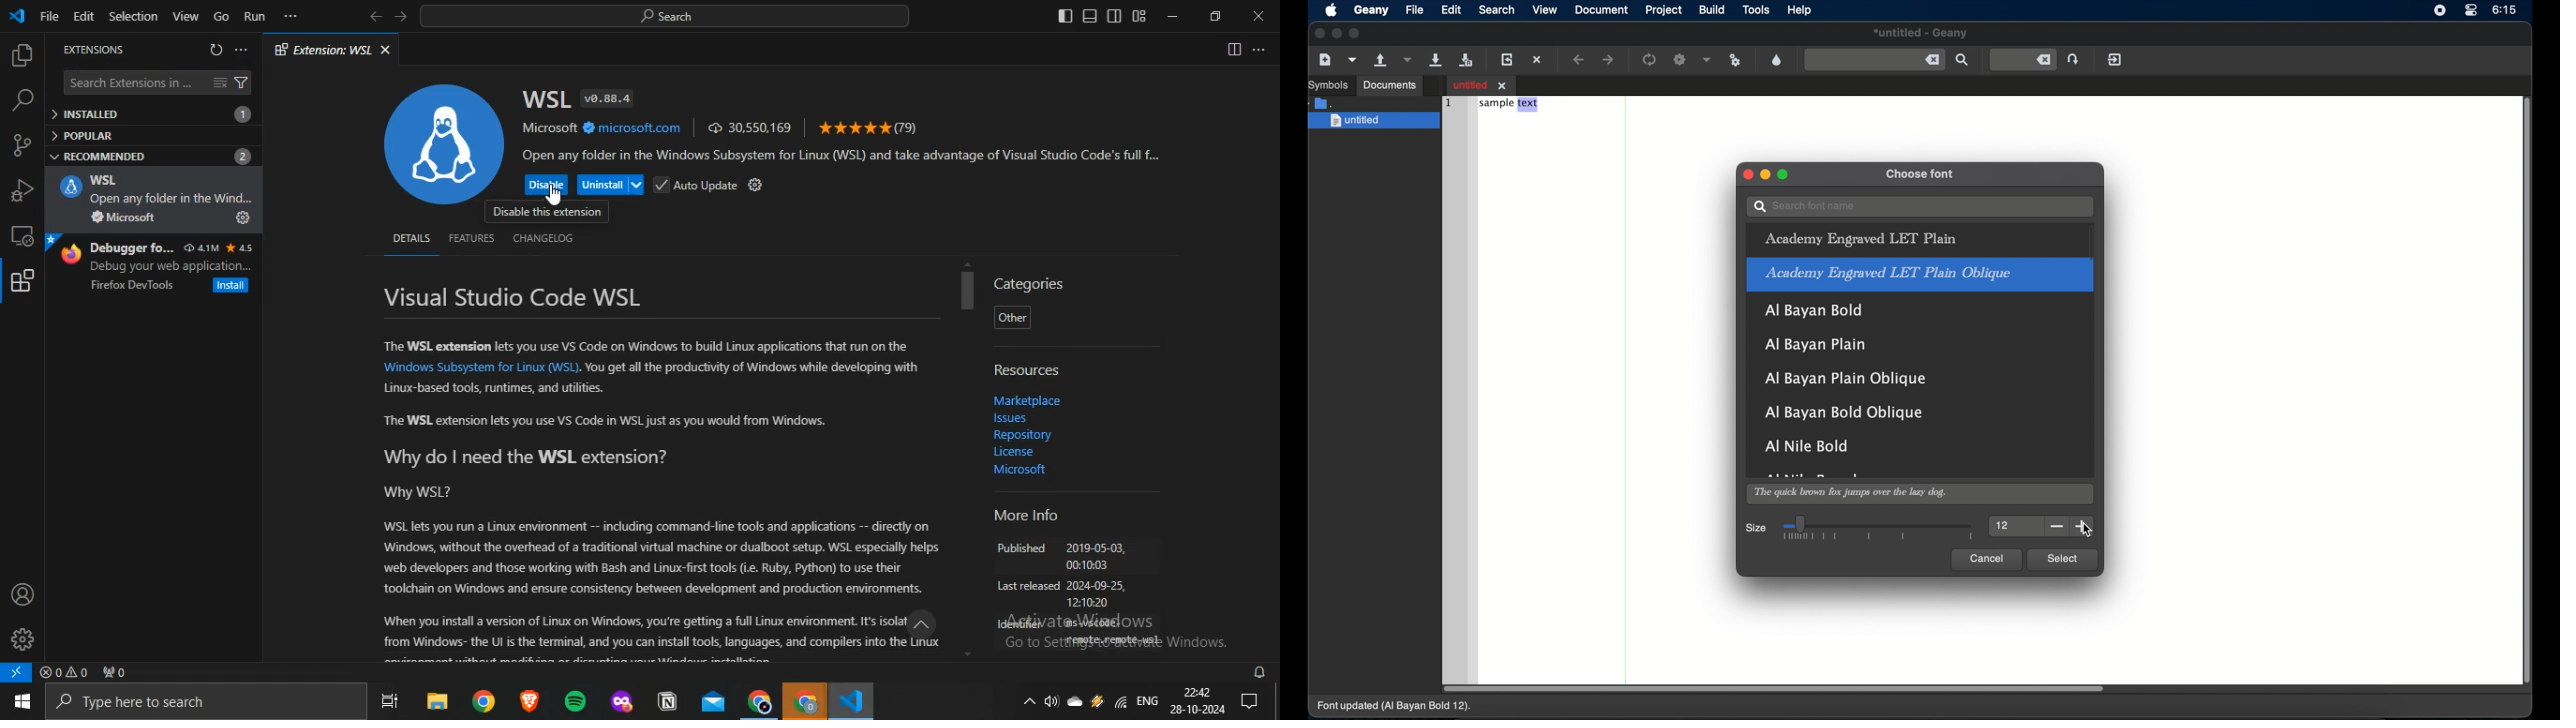 This screenshot has width=2576, height=728. Describe the element at coordinates (21, 702) in the screenshot. I see `start` at that location.